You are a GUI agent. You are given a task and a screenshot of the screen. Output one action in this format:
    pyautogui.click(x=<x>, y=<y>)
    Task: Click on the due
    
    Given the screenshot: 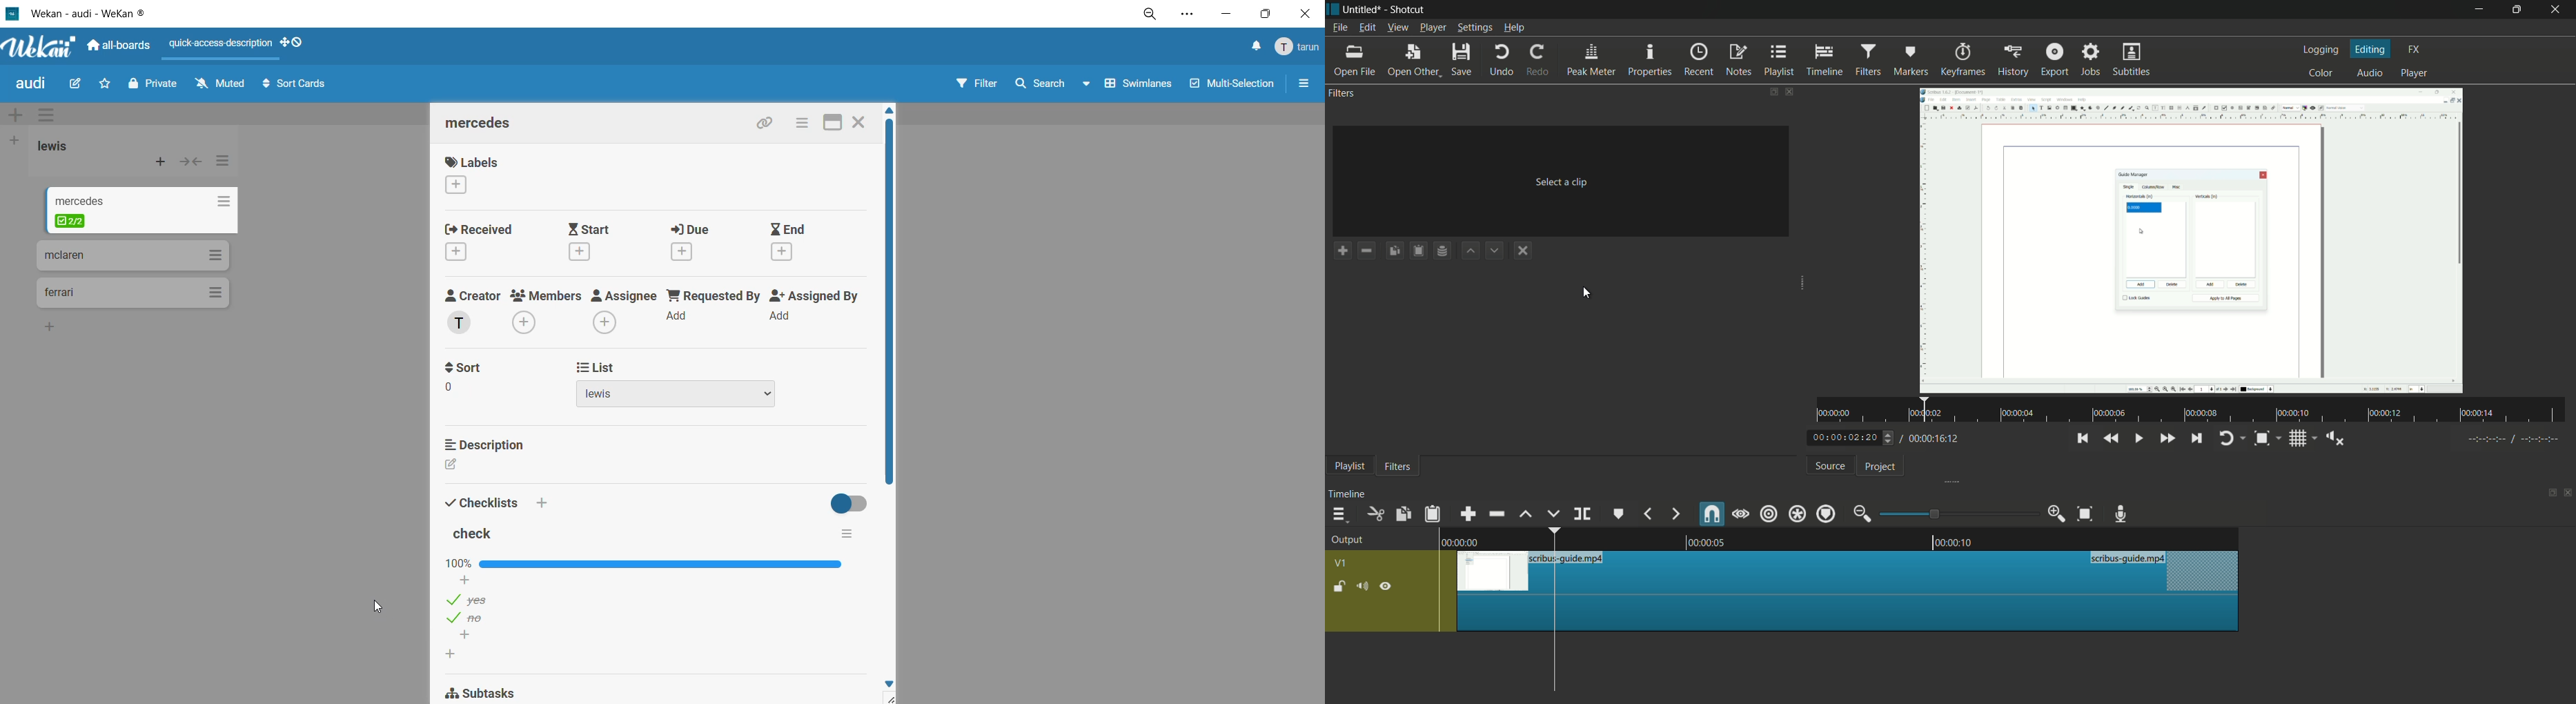 What is the action you would take?
    pyautogui.click(x=698, y=240)
    